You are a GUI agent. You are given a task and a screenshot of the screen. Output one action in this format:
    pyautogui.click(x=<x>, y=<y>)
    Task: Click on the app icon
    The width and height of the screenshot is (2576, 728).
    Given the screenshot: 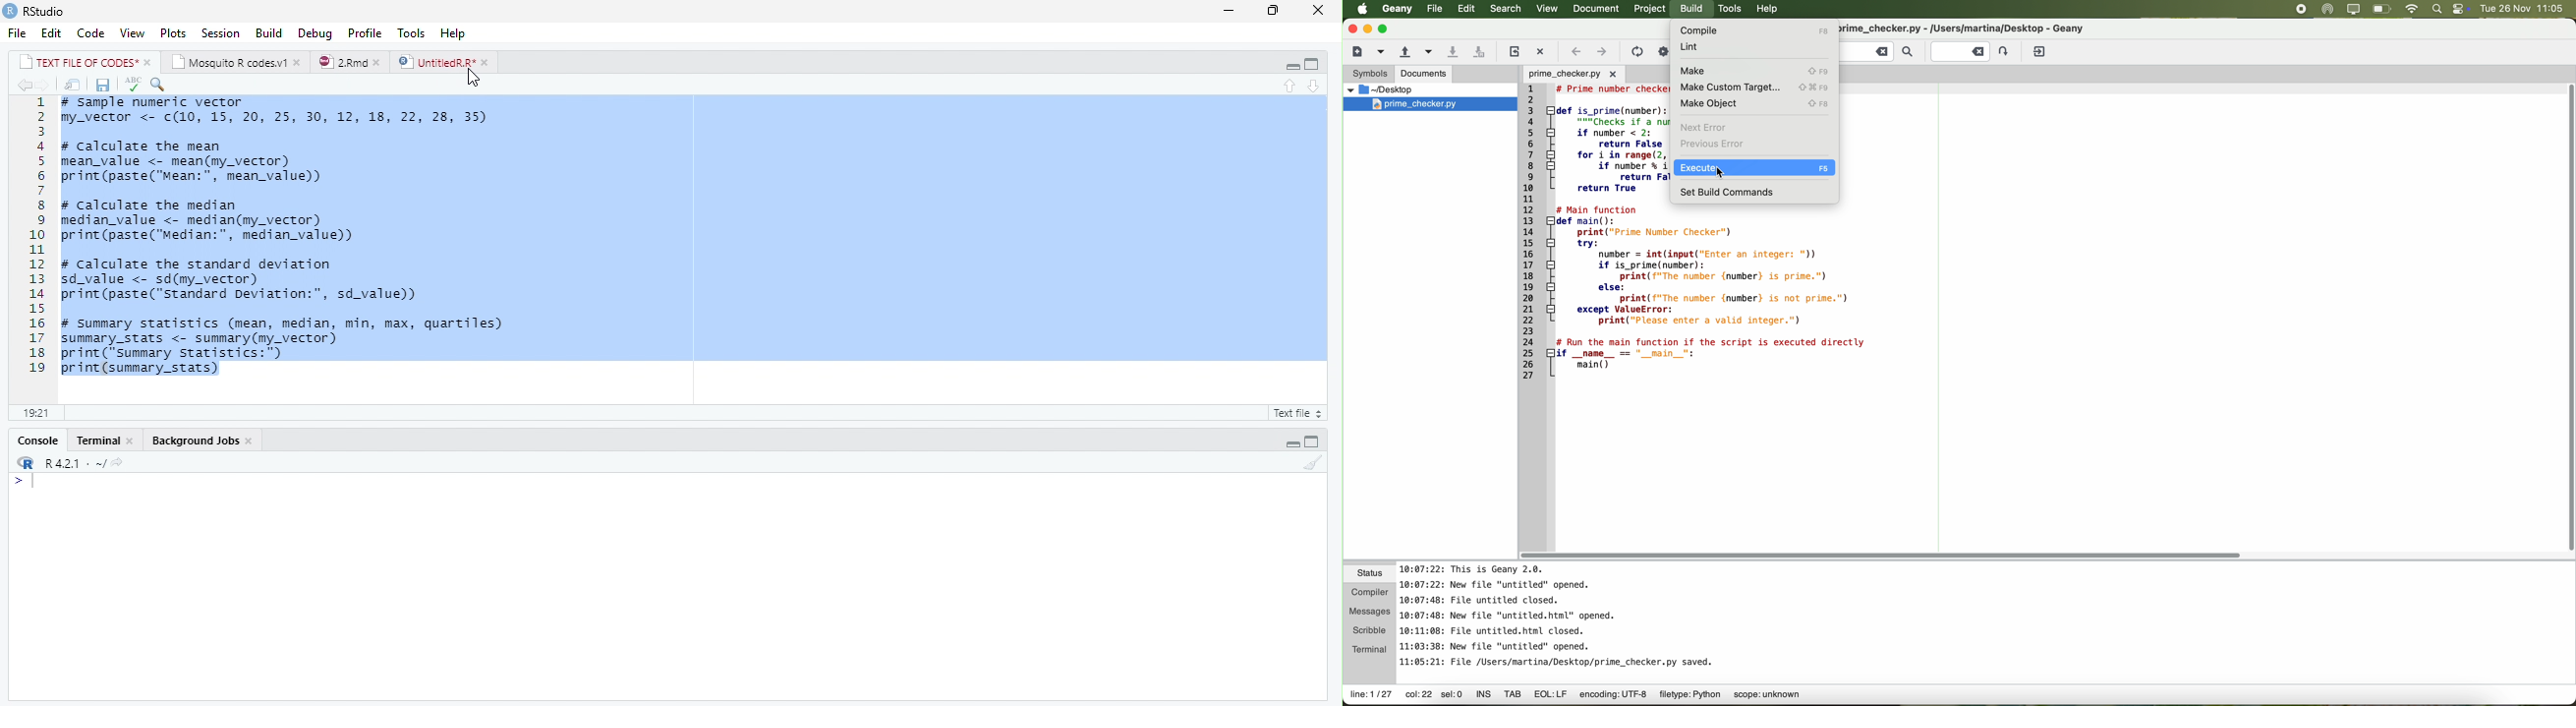 What is the action you would take?
    pyautogui.click(x=10, y=10)
    